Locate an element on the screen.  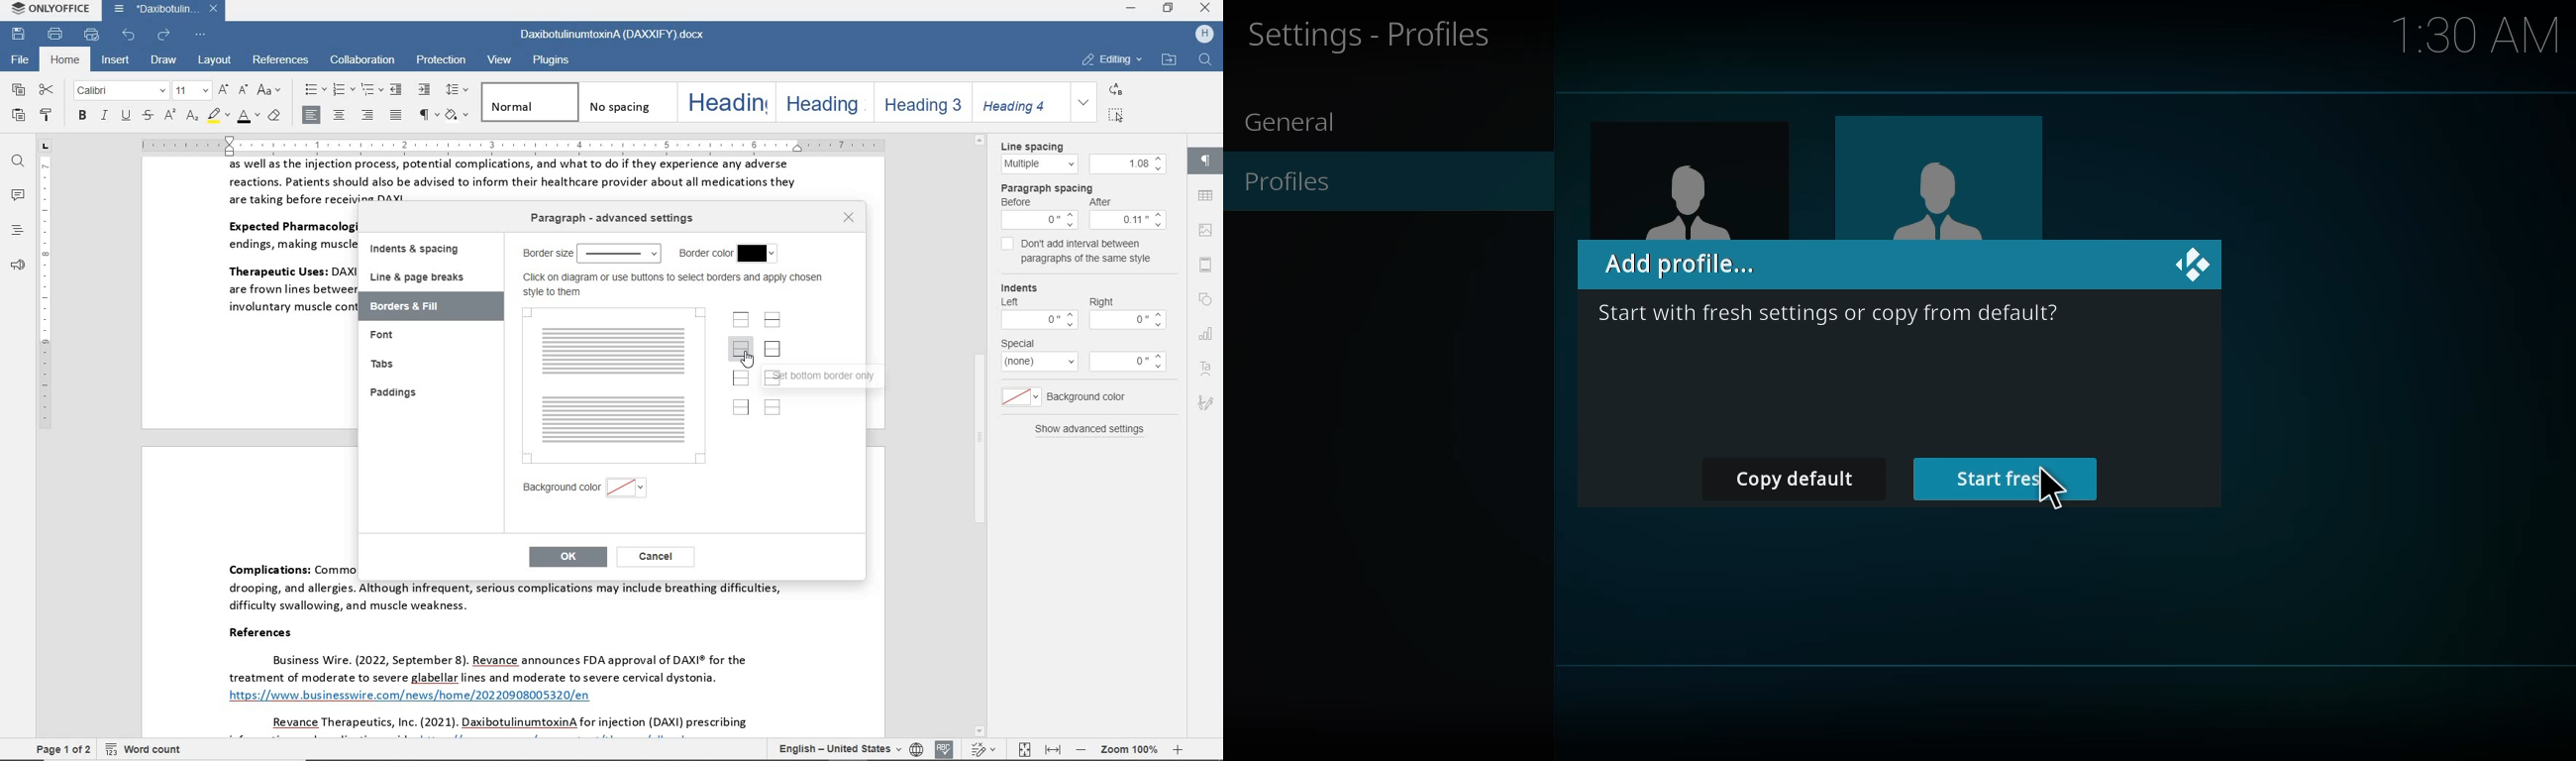
don't add interval between paragraphs of the same style is located at coordinates (1079, 254).